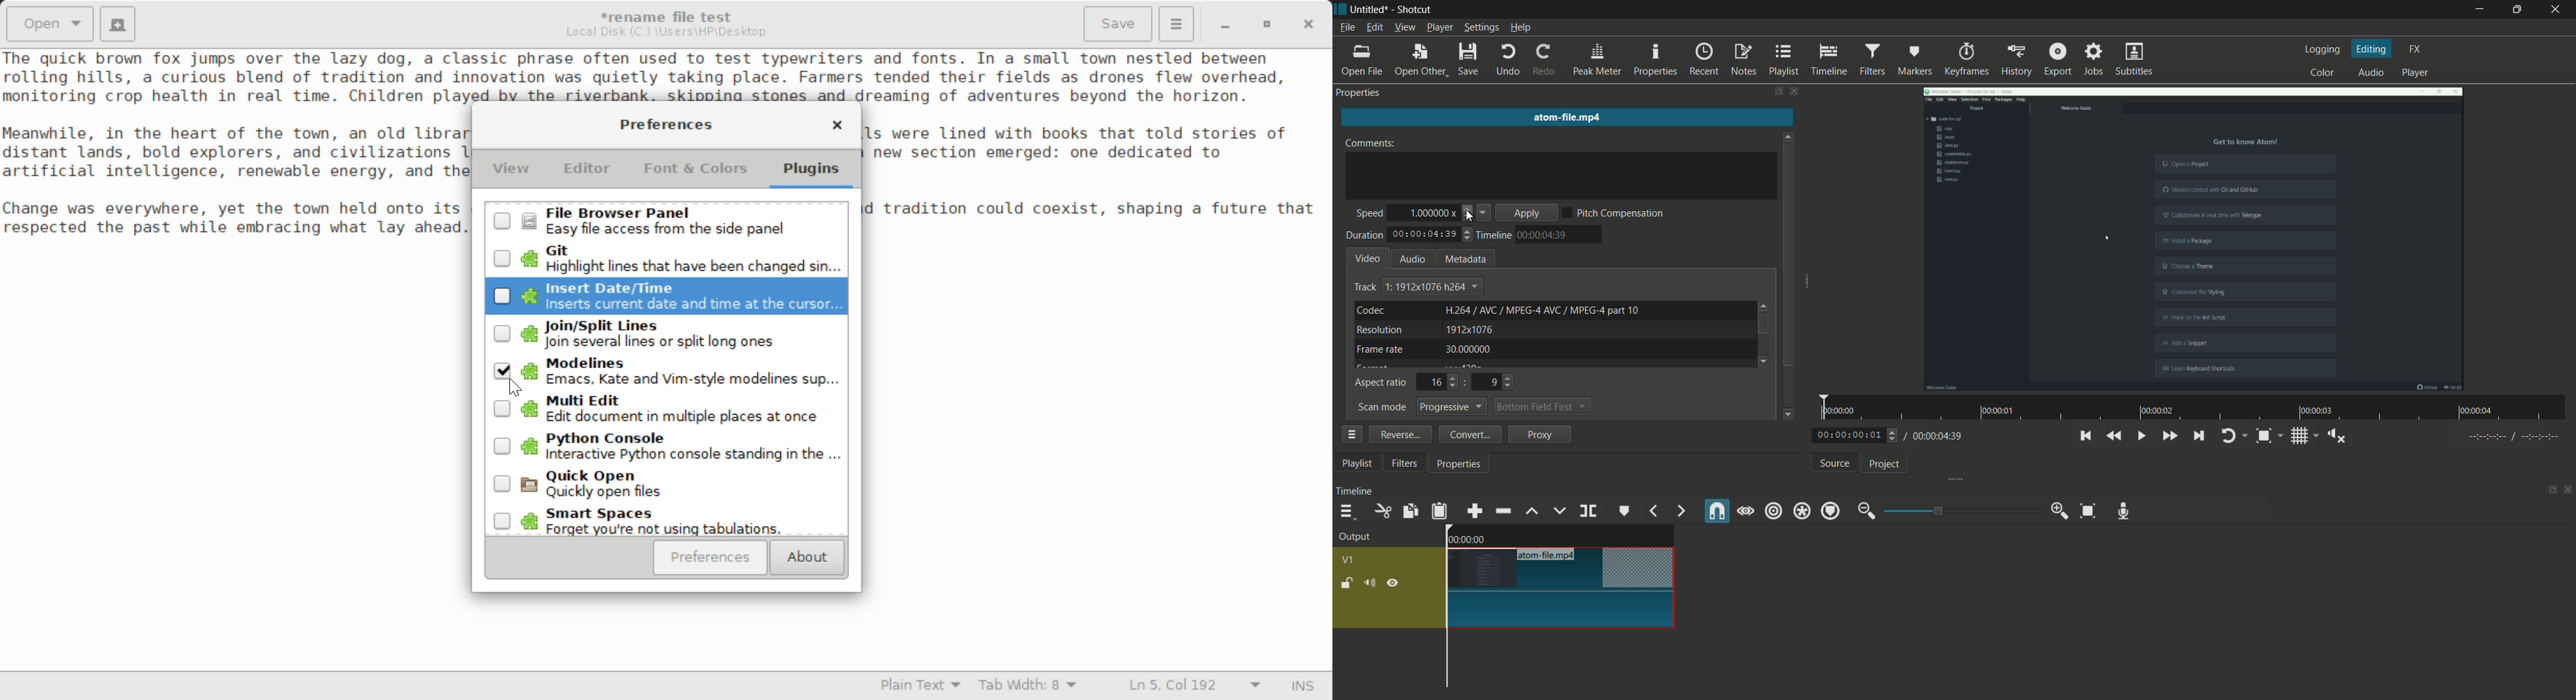 This screenshot has width=2576, height=700. I want to click on go up, so click(1789, 133).